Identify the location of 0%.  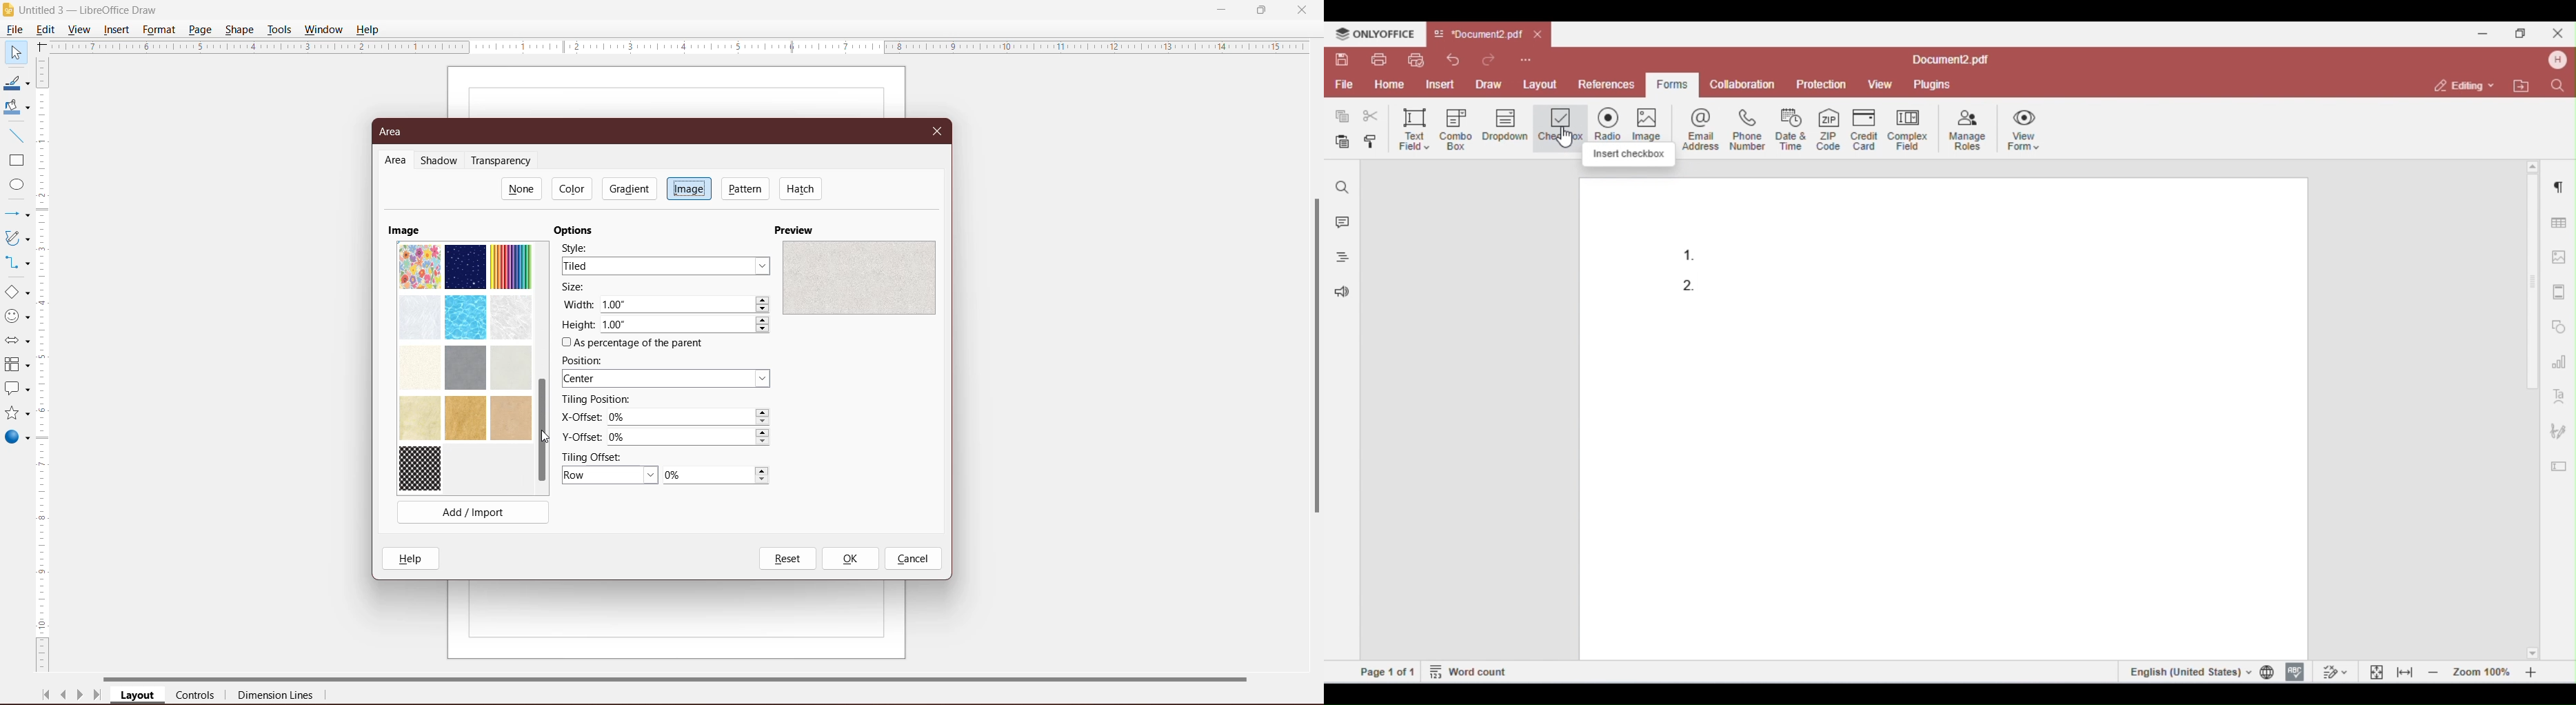
(716, 476).